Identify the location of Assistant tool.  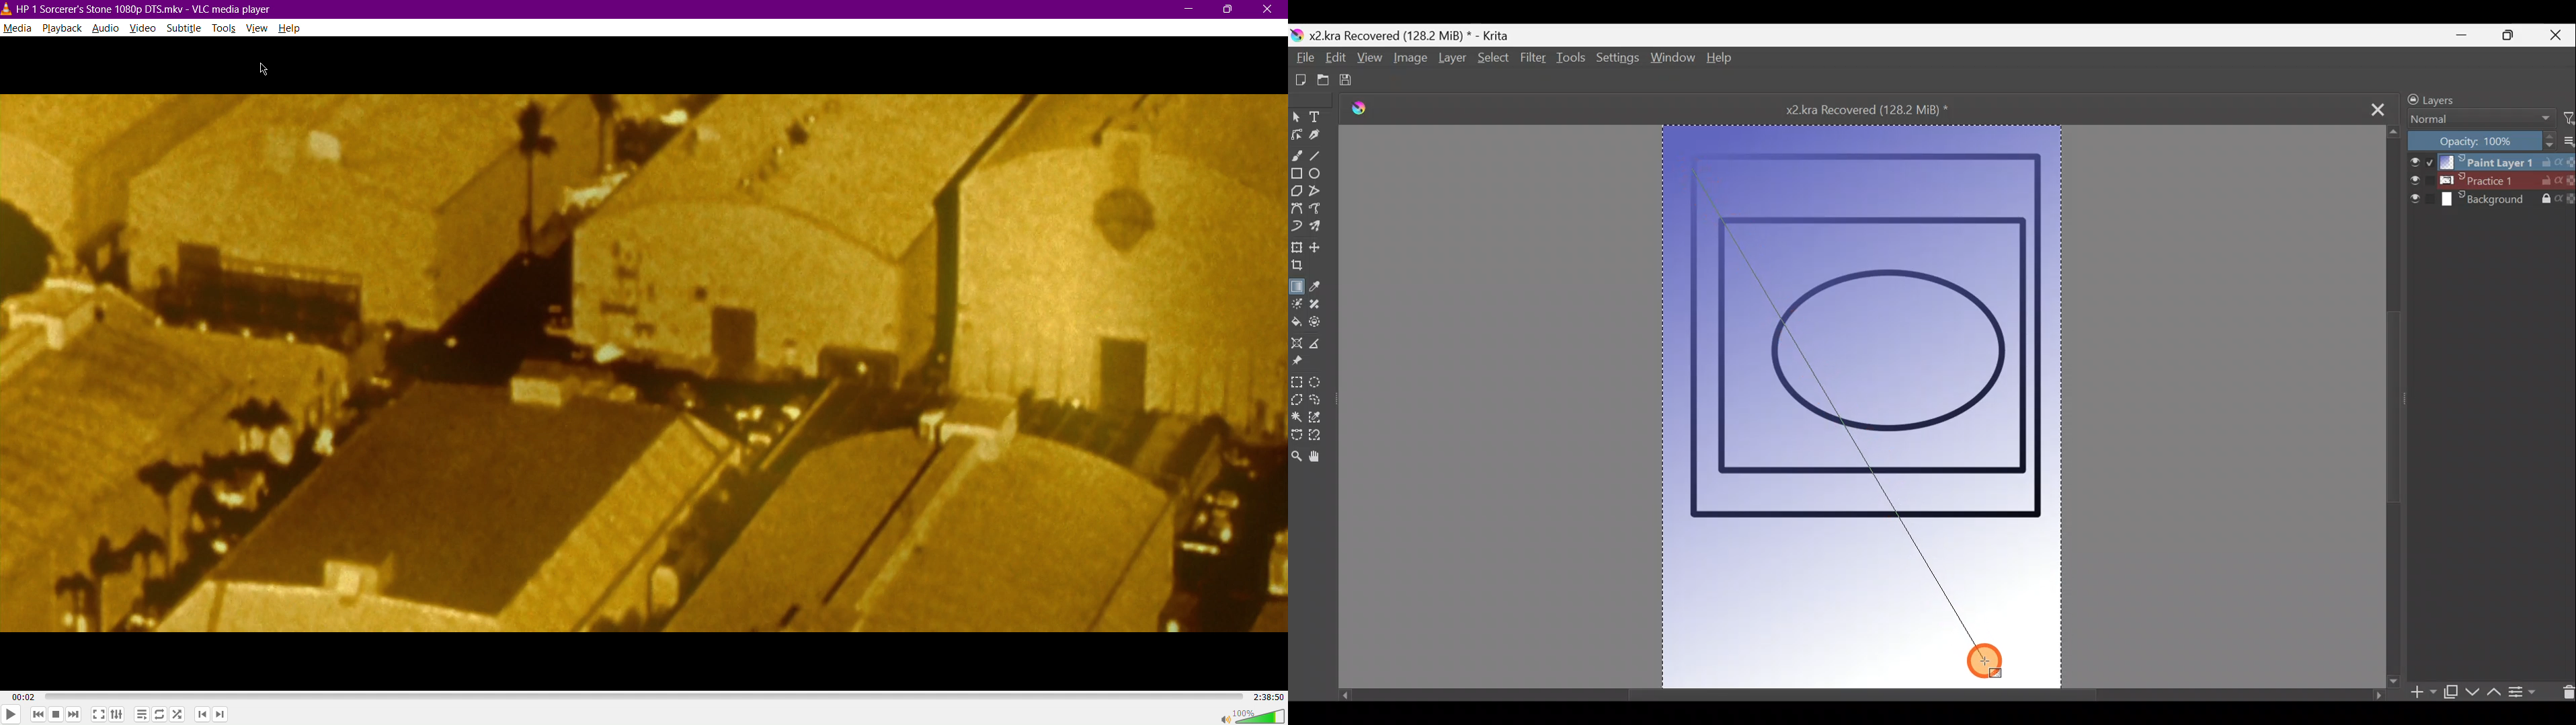
(1297, 345).